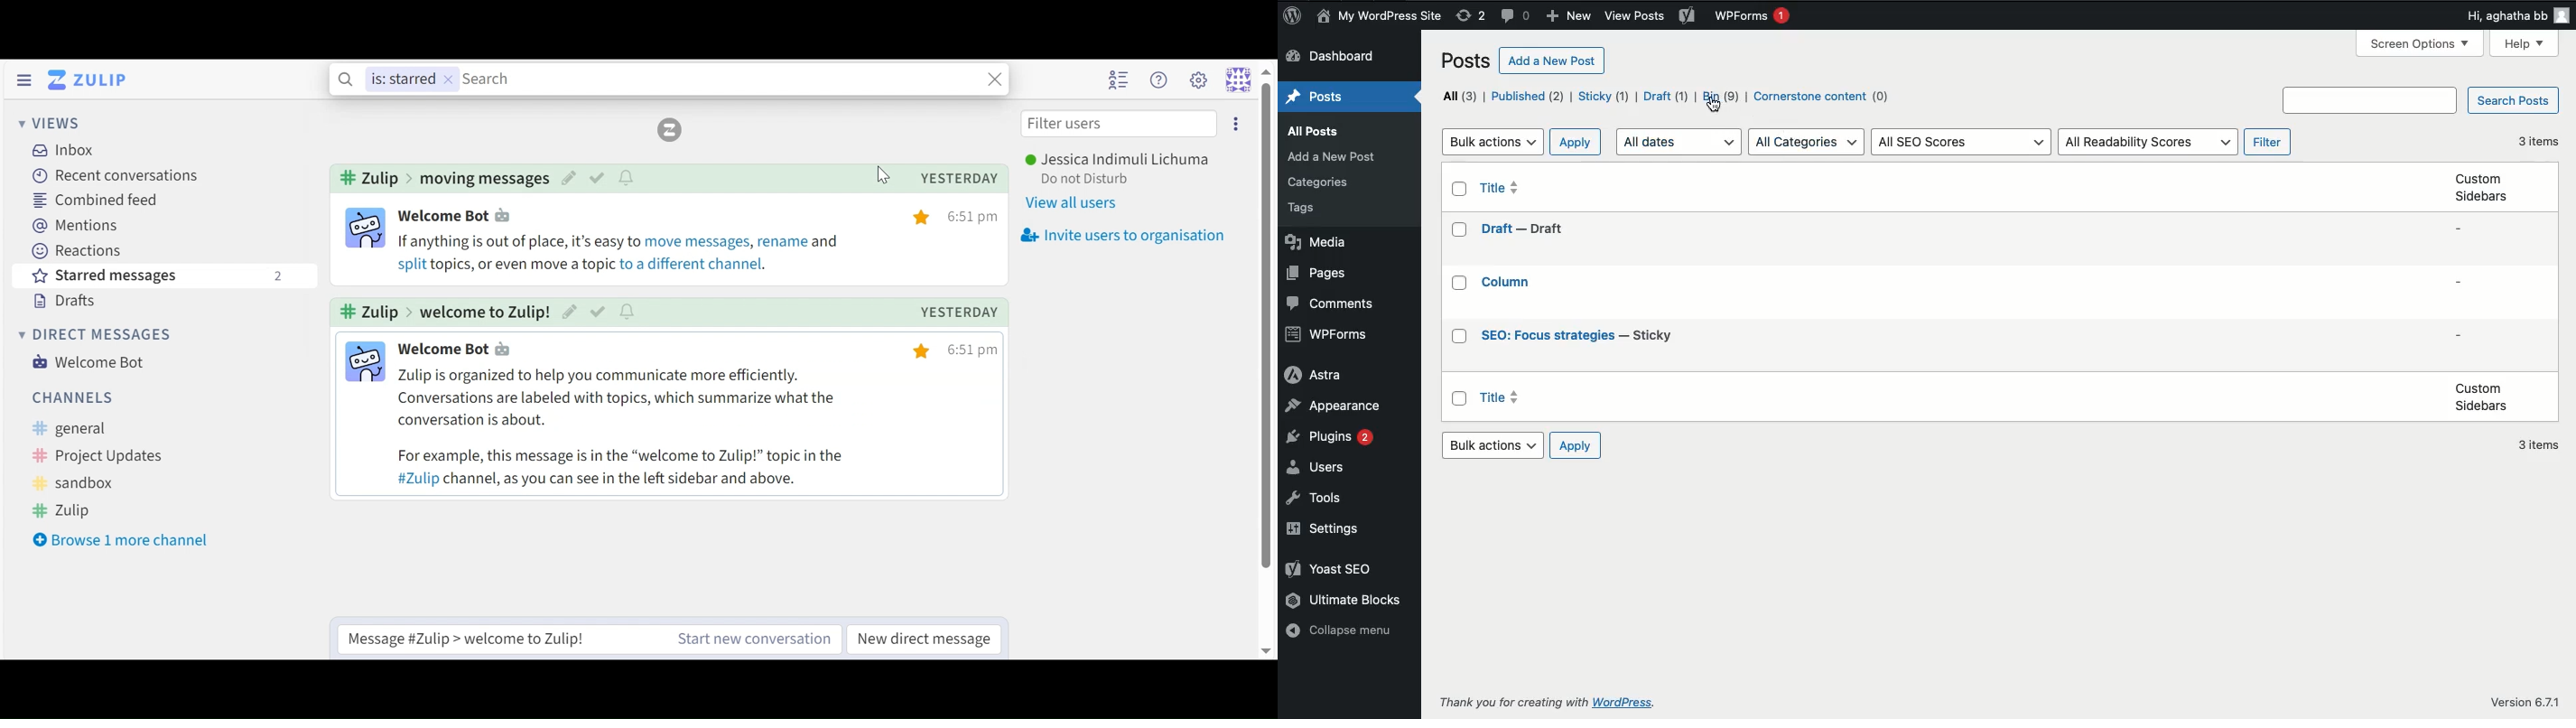 The height and width of the screenshot is (728, 2576). Describe the element at coordinates (1315, 132) in the screenshot. I see `all posts` at that location.